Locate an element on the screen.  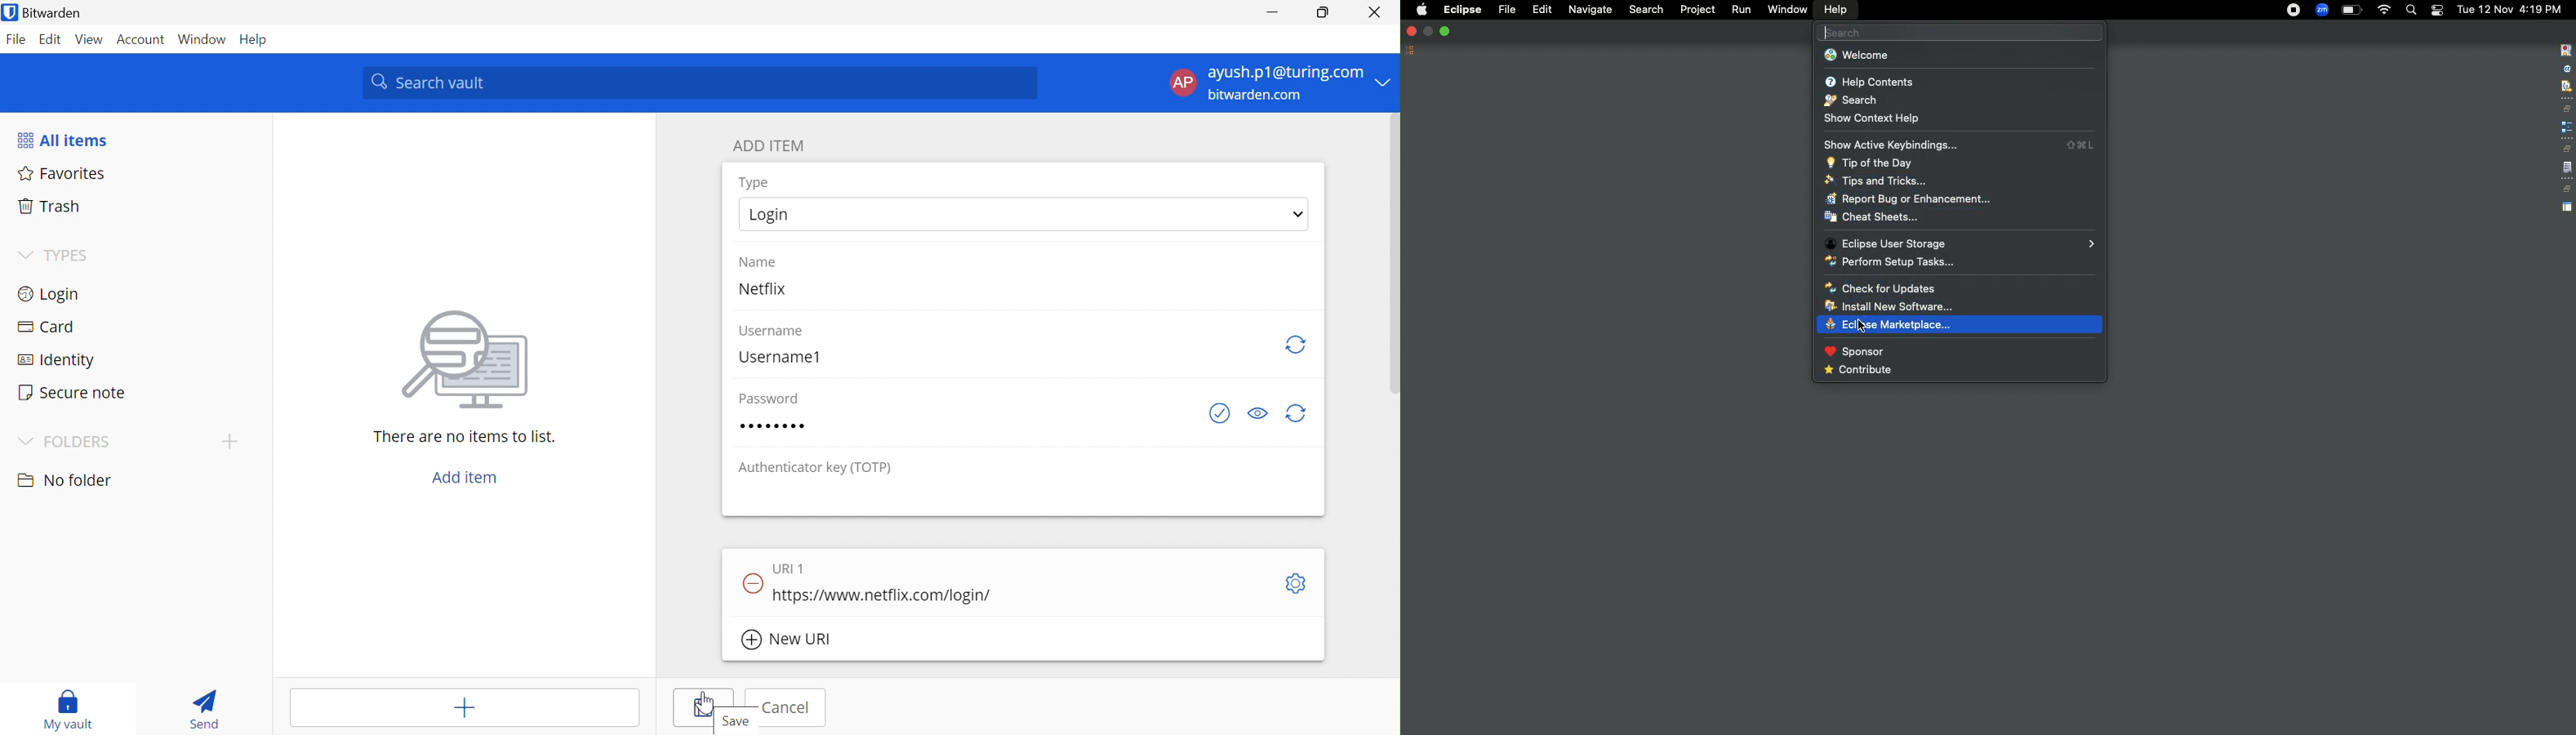
run is located at coordinates (1741, 9).